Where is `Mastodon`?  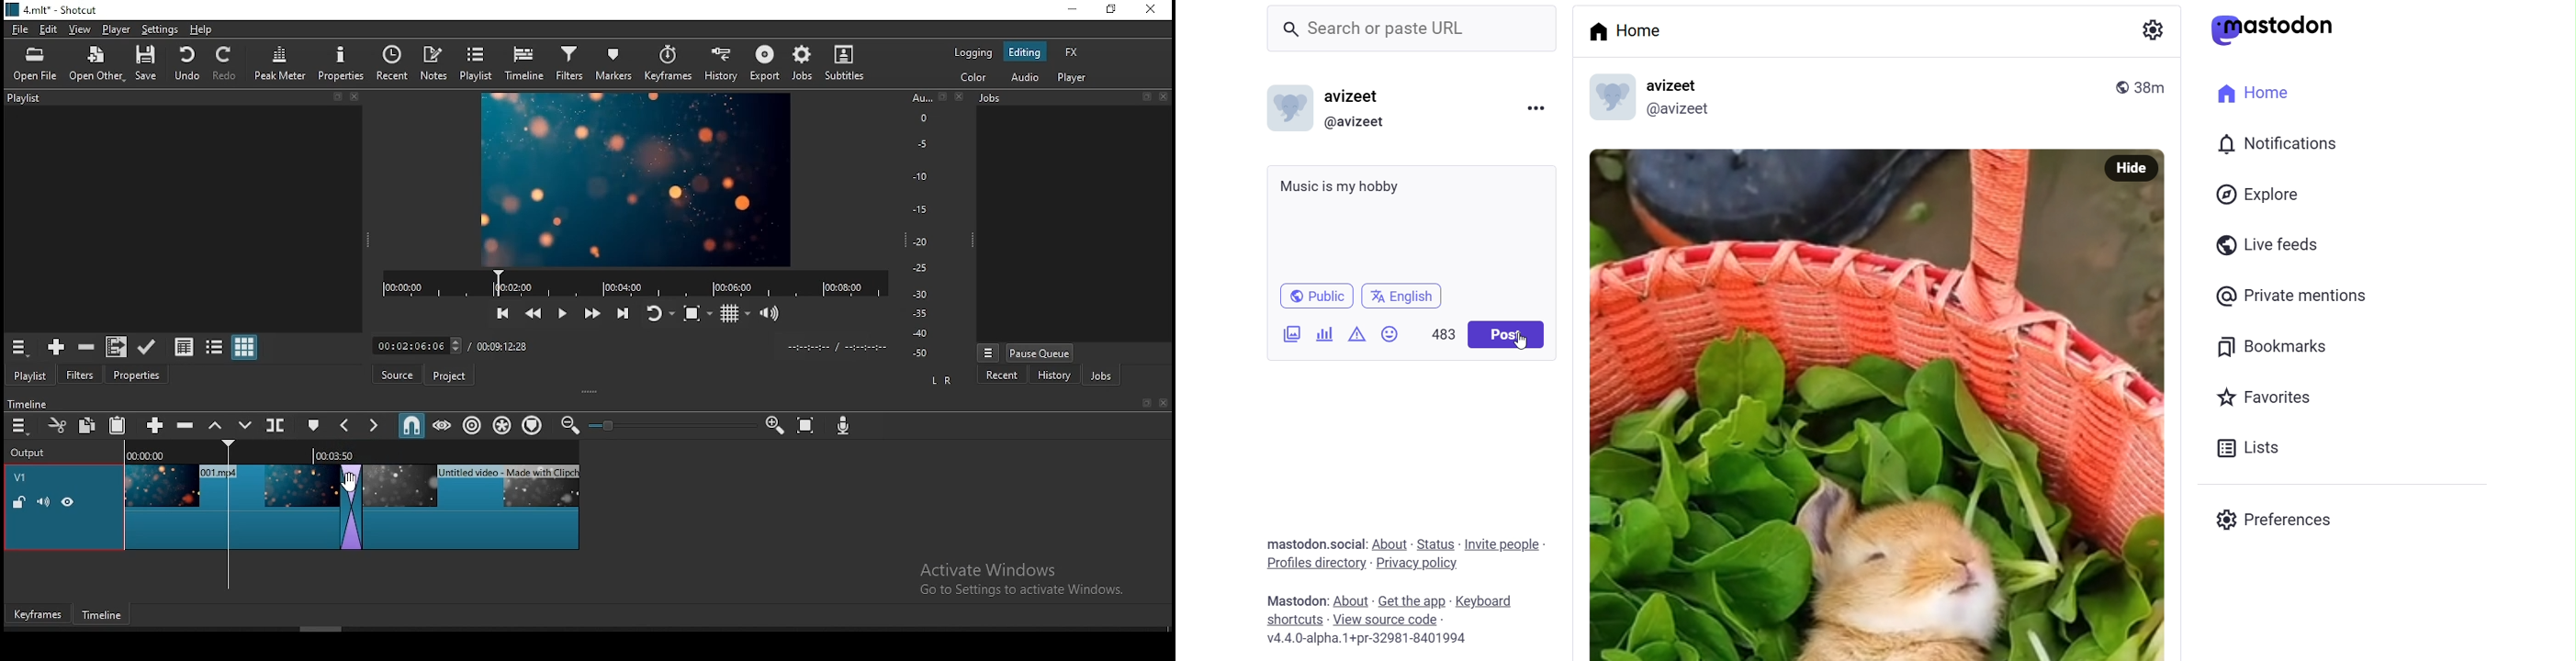
Mastodon is located at coordinates (1294, 601).